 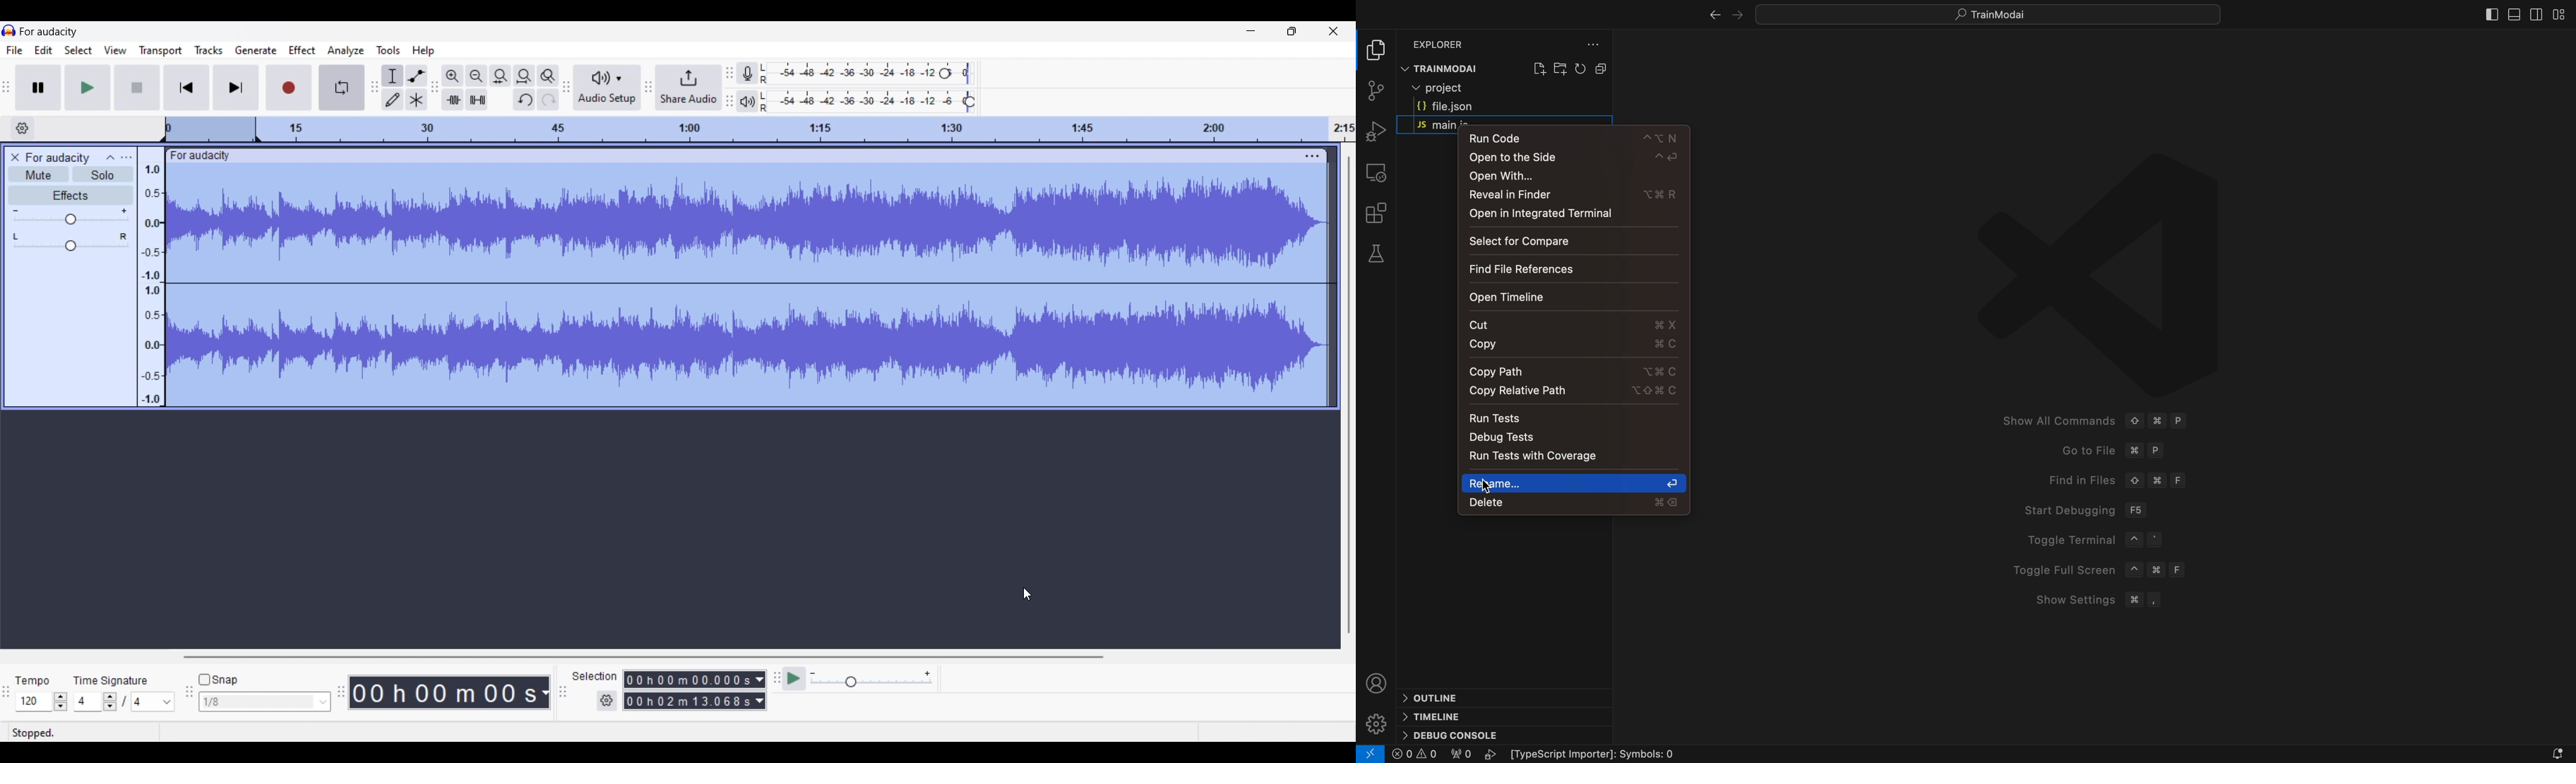 I want to click on Snap toggle, so click(x=218, y=680).